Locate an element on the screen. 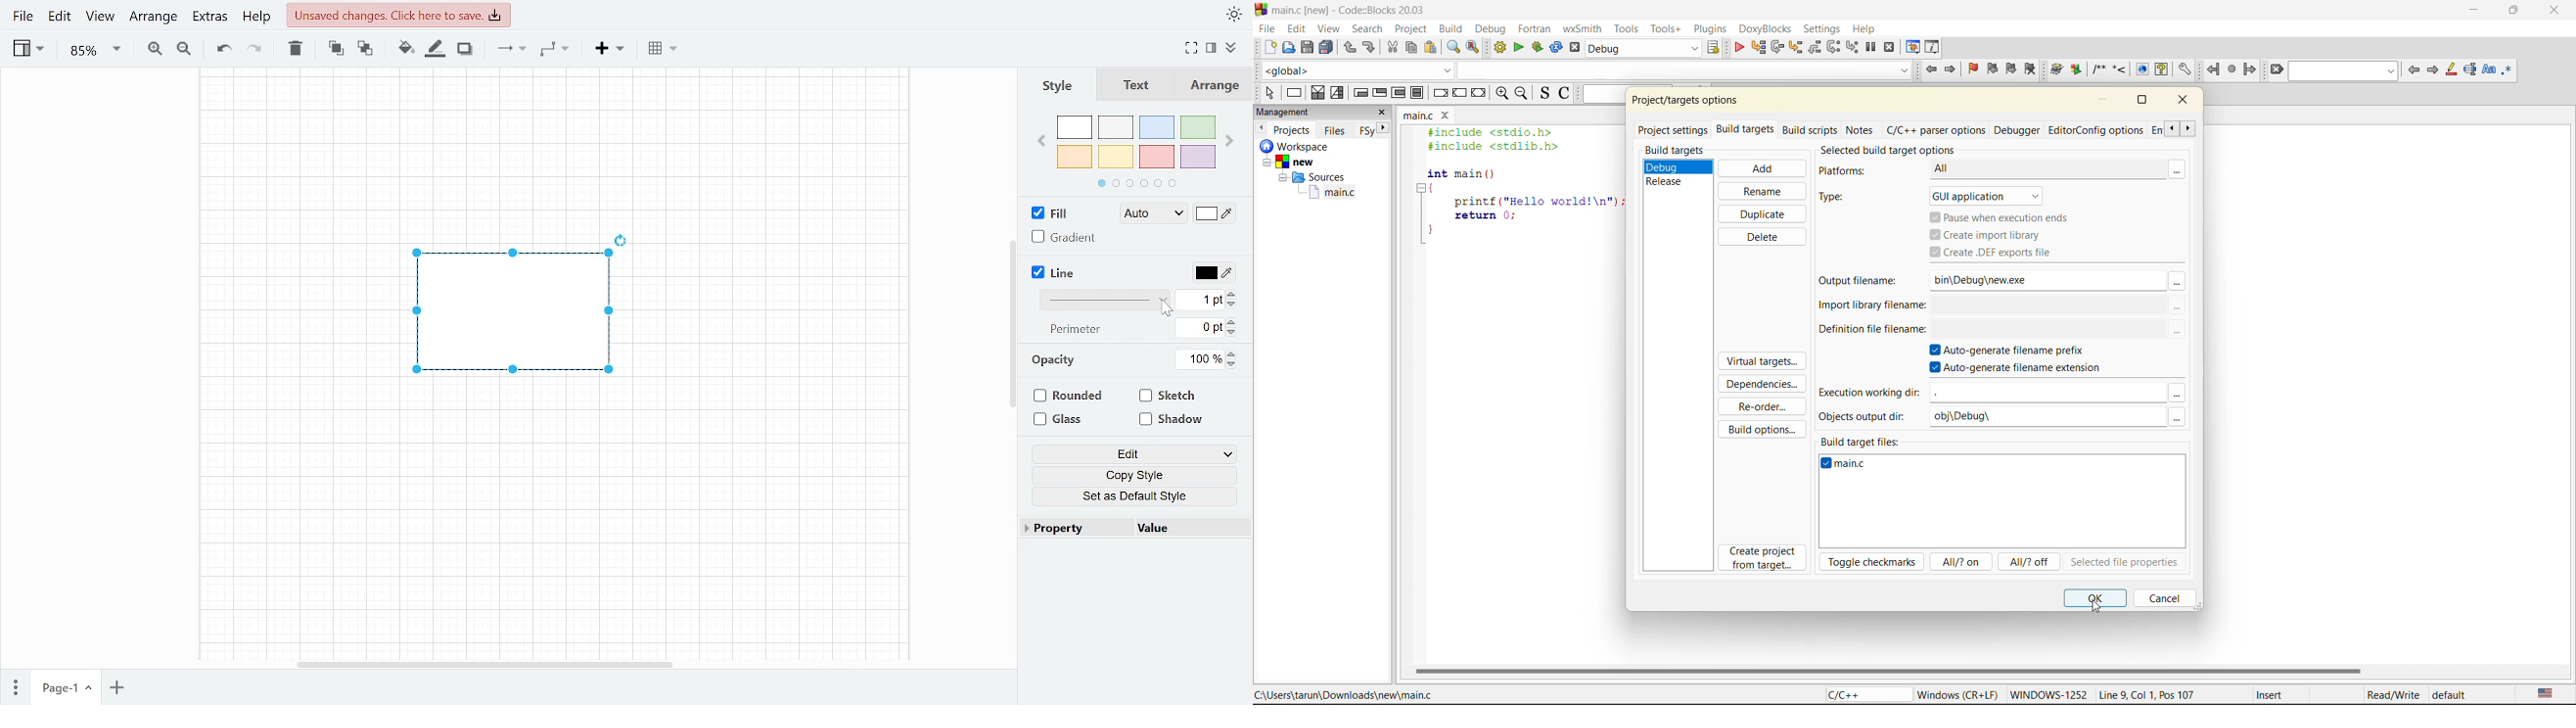 This screenshot has width=2576, height=728. C:\Users\tarun\Downloads\new\main.c is located at coordinates (1348, 695).